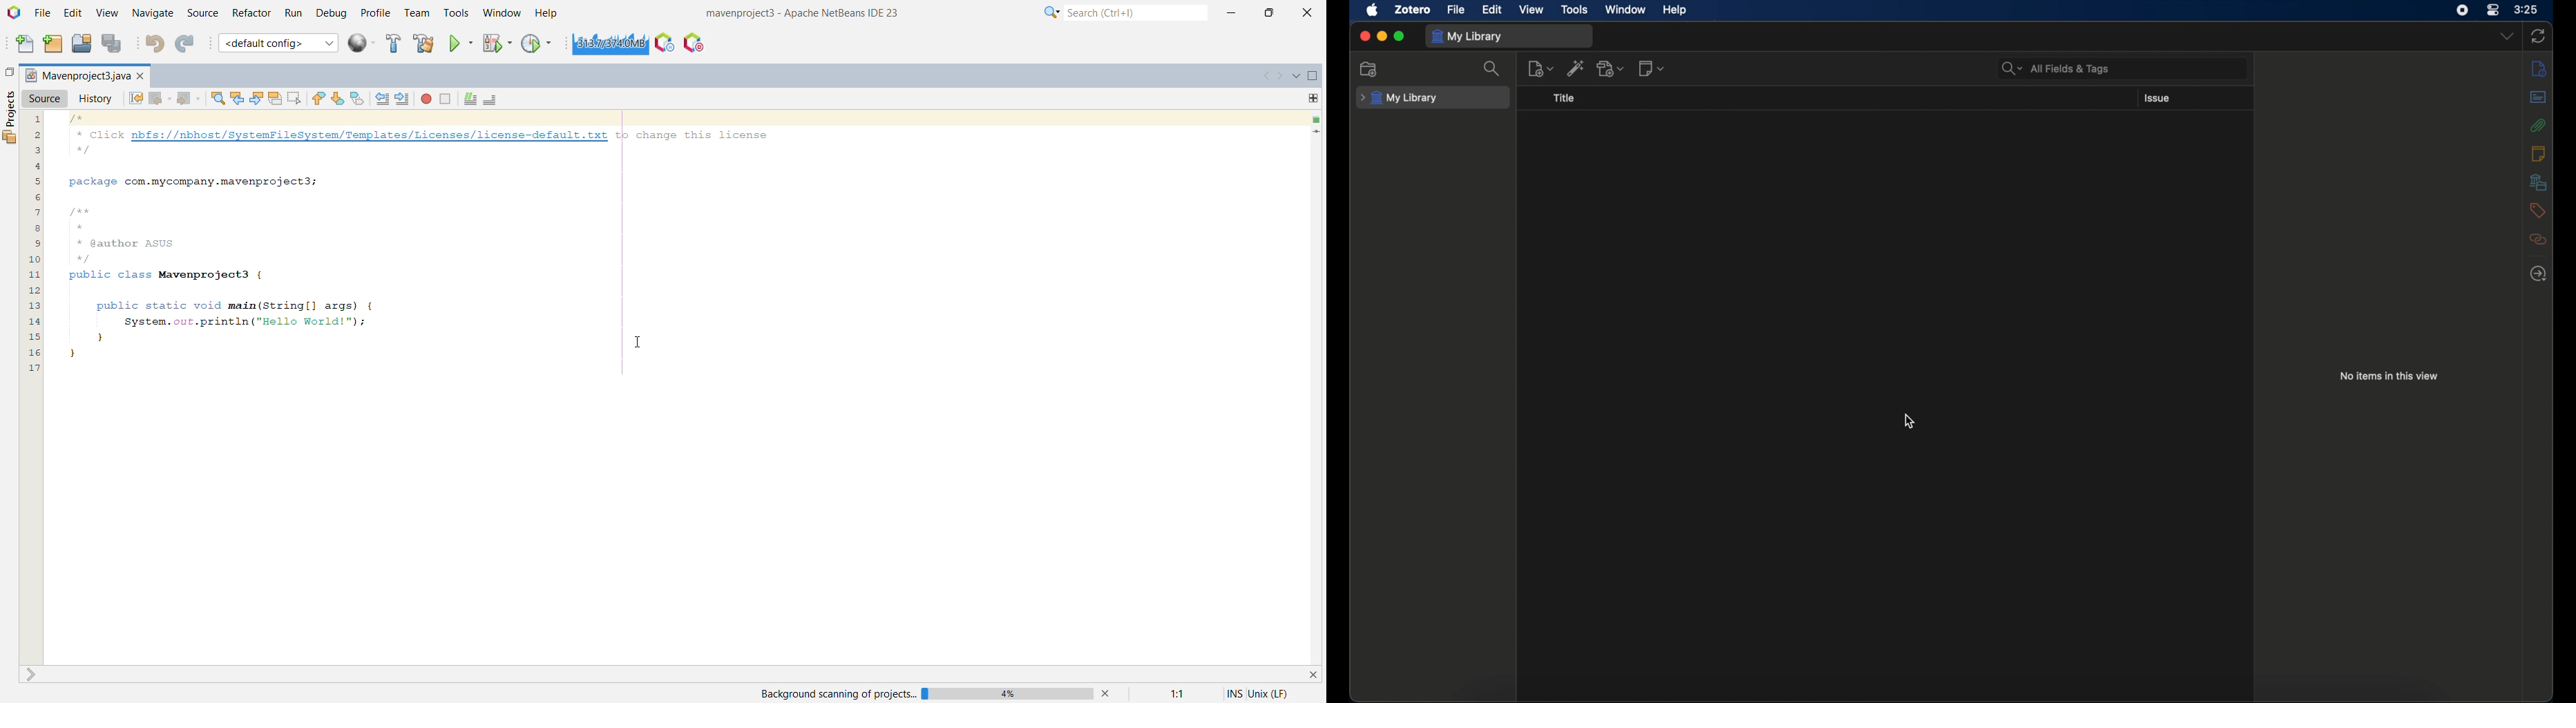  What do you see at coordinates (1412, 9) in the screenshot?
I see `zotero` at bounding box center [1412, 9].